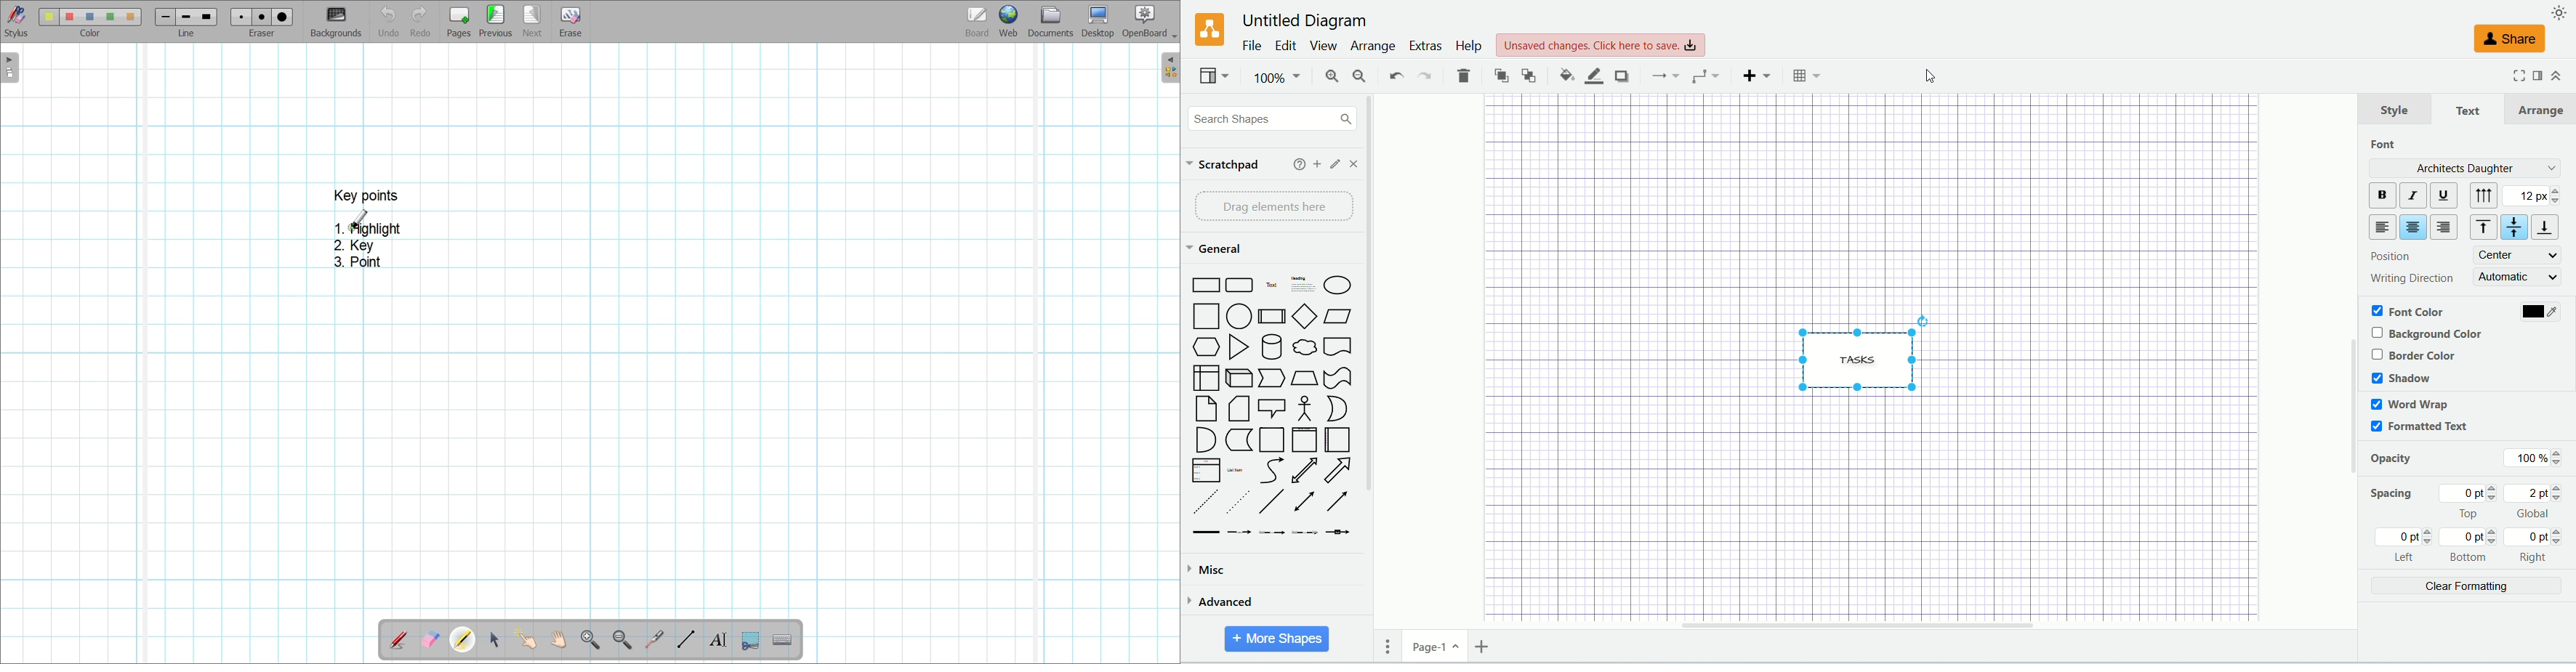 Image resolution: width=2576 pixels, height=672 pixels. I want to click on line, so click(189, 34).